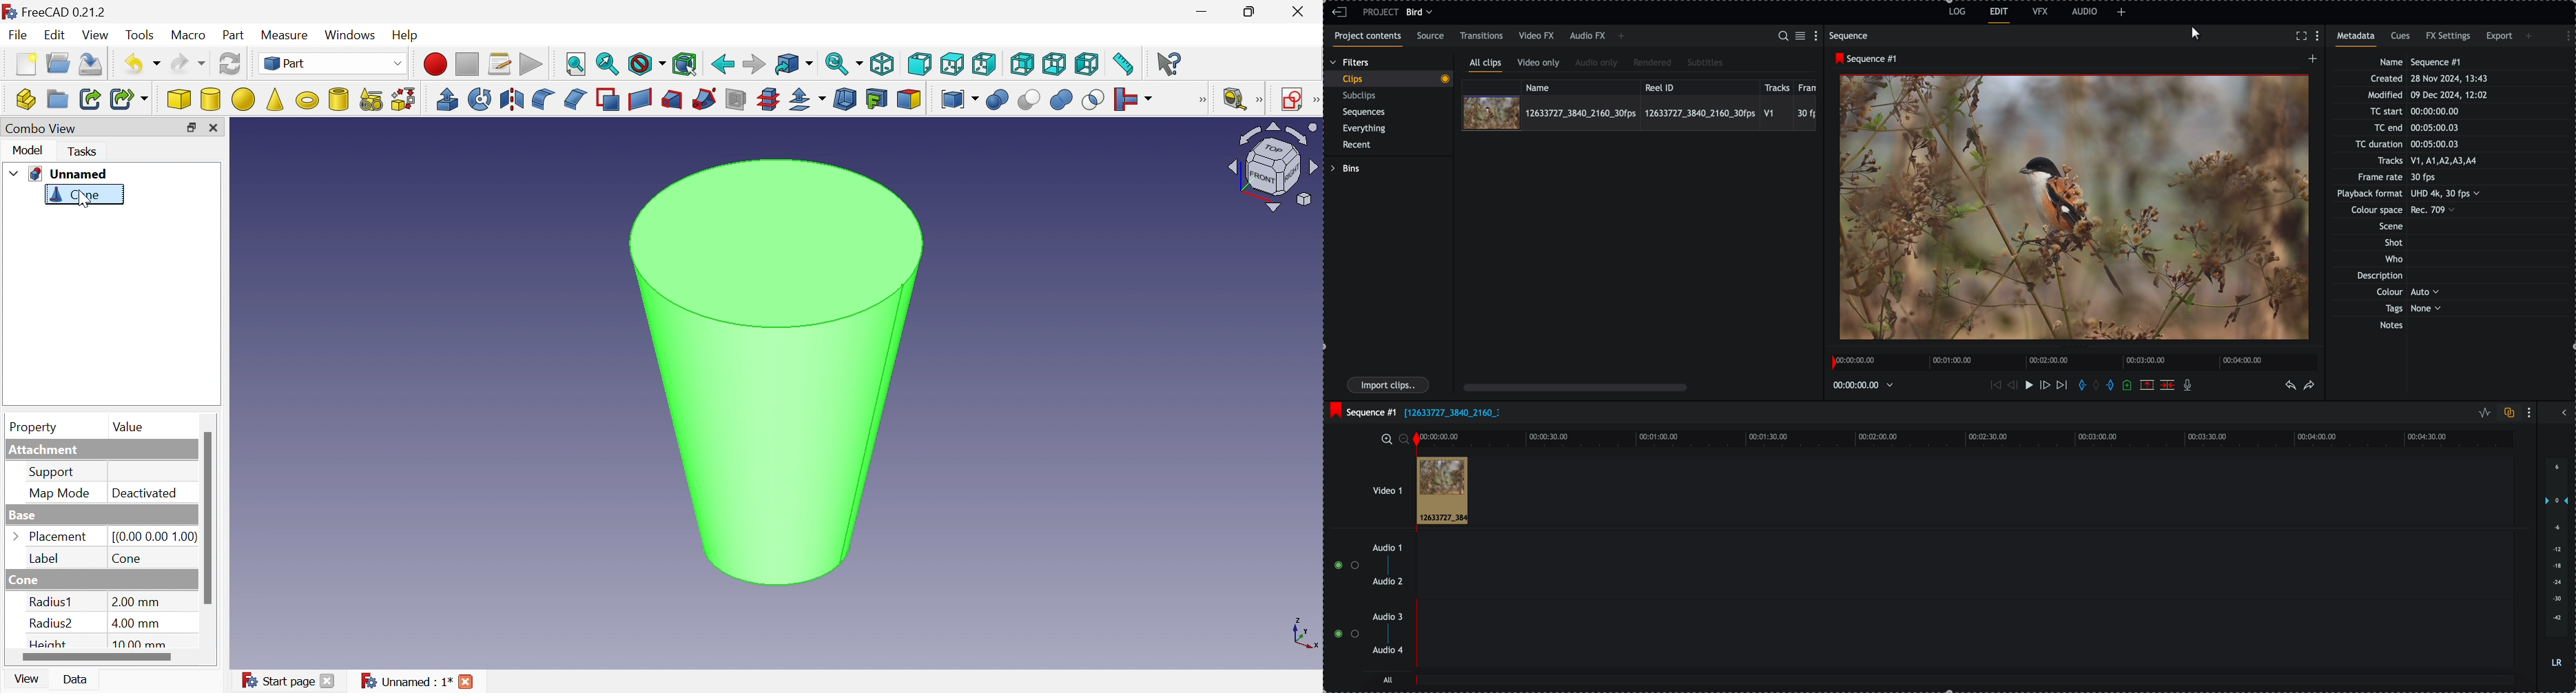  What do you see at coordinates (1818, 35) in the screenshot?
I see `show settings menu` at bounding box center [1818, 35].